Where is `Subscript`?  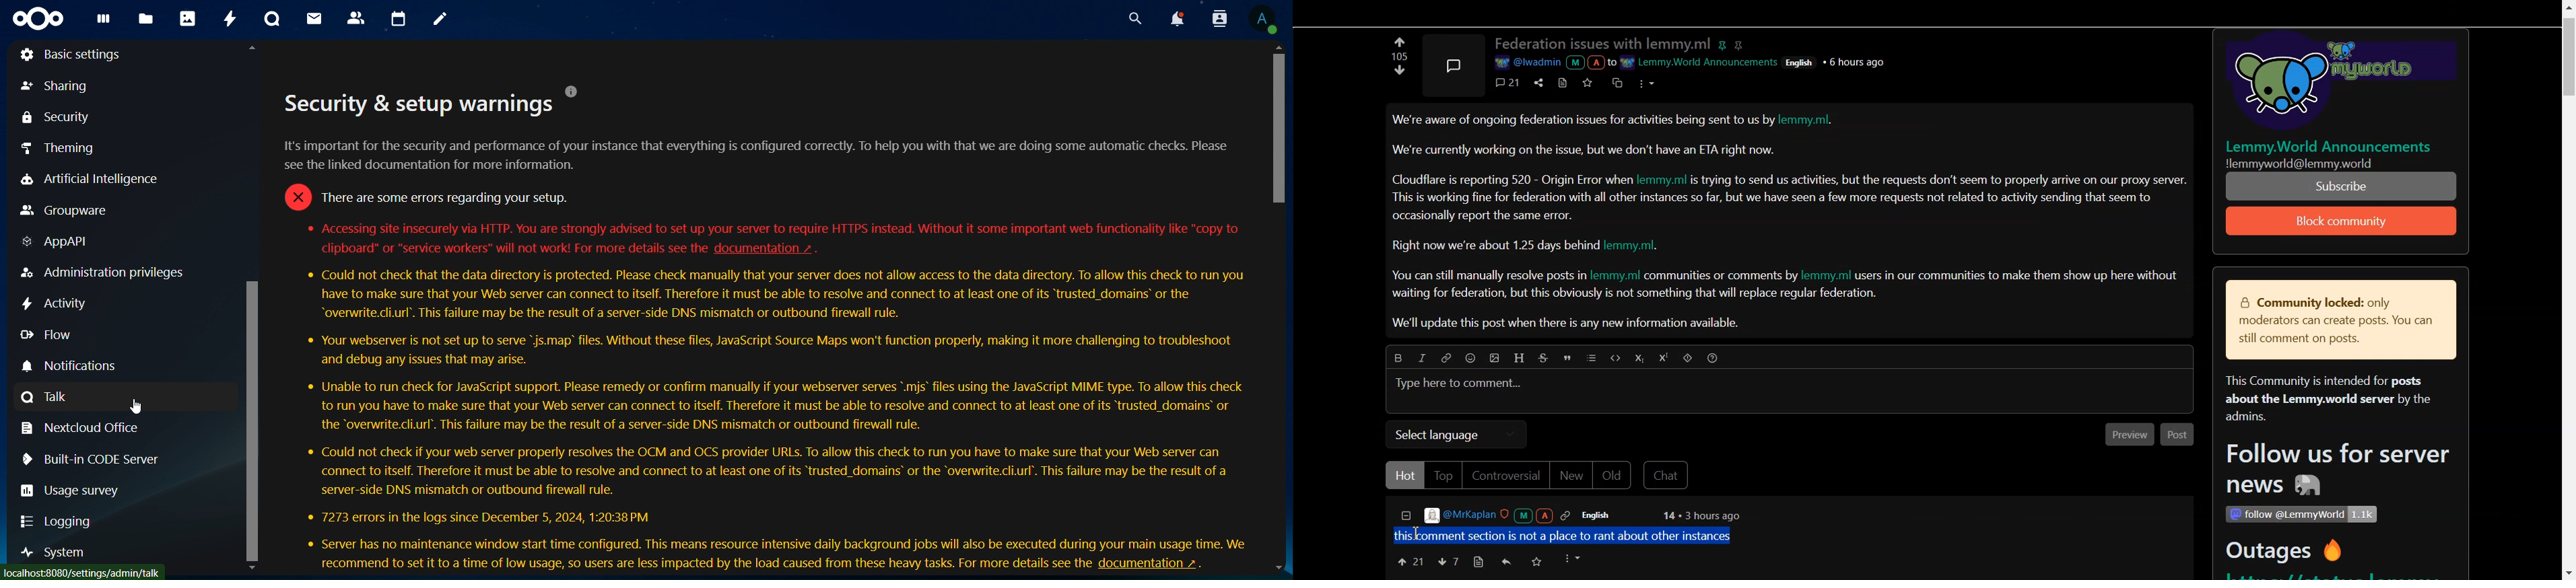
Subscript is located at coordinates (1638, 359).